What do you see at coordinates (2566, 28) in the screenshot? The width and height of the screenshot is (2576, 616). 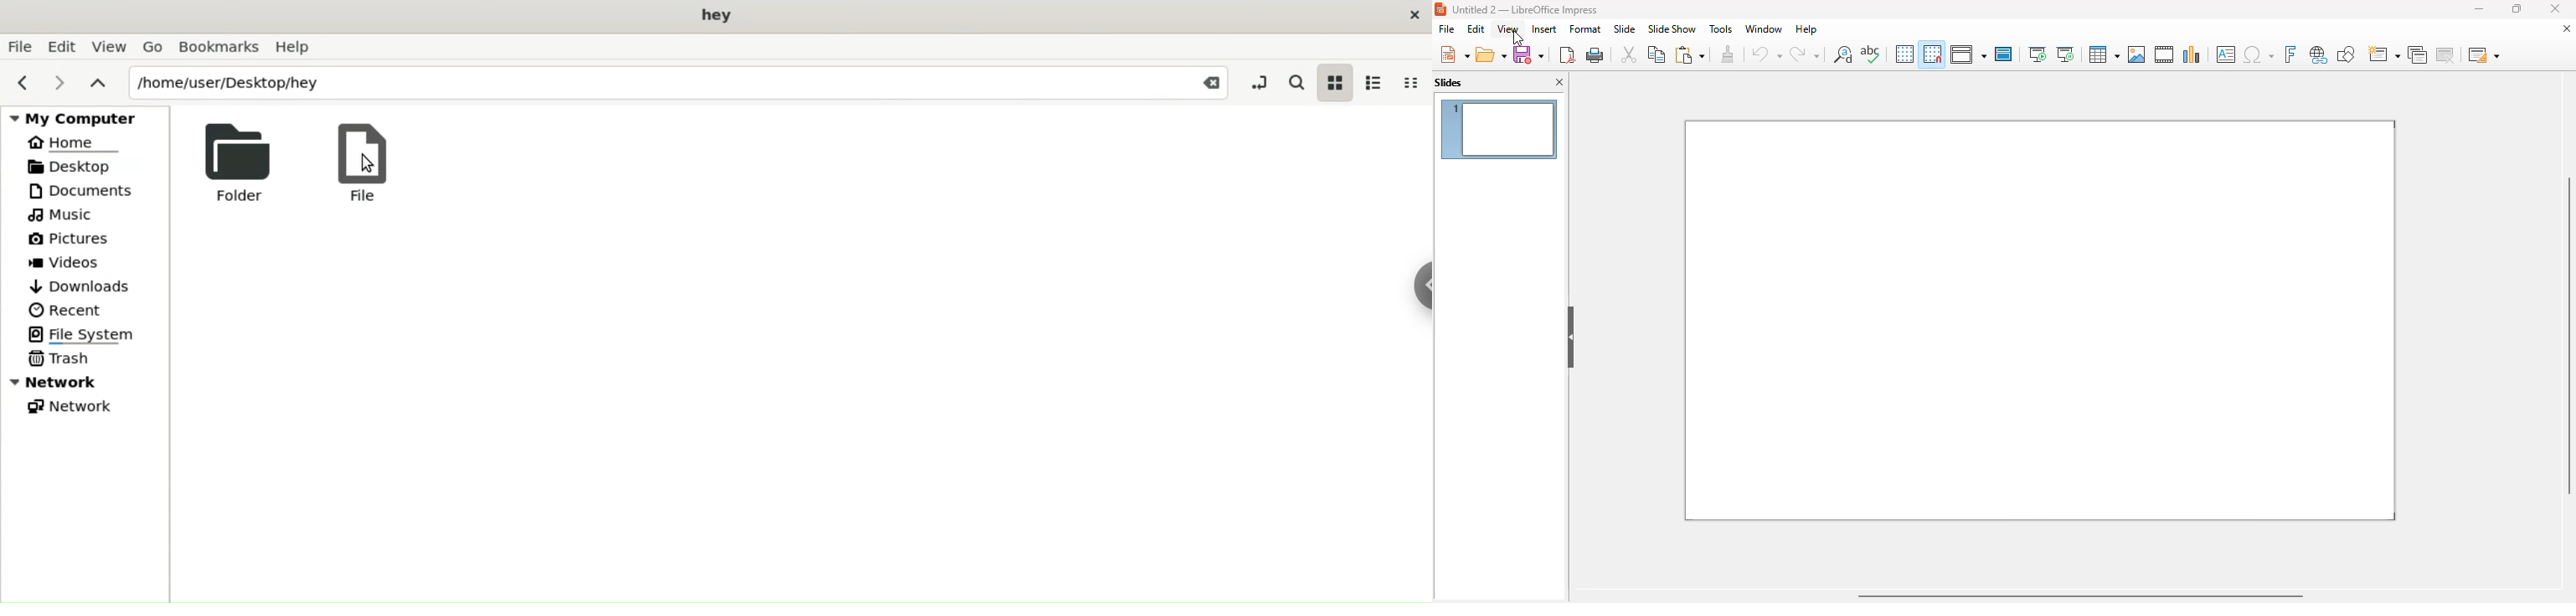 I see `close document` at bounding box center [2566, 28].